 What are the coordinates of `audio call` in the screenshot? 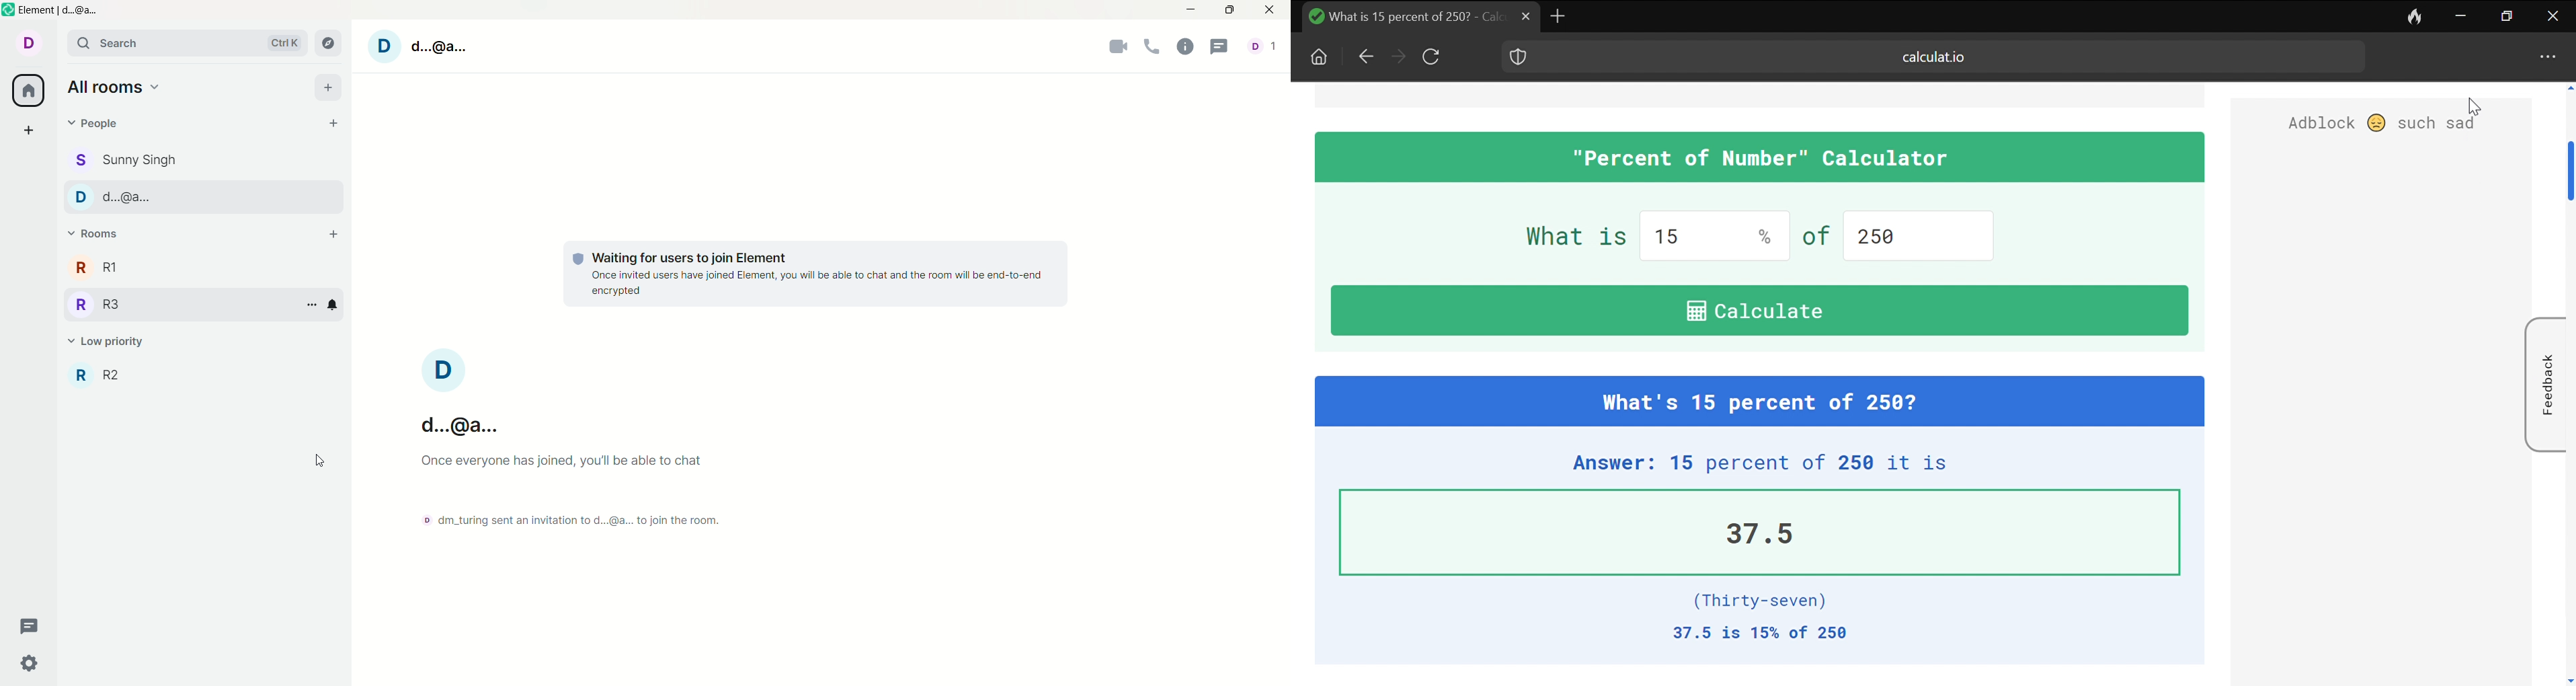 It's located at (1153, 48).